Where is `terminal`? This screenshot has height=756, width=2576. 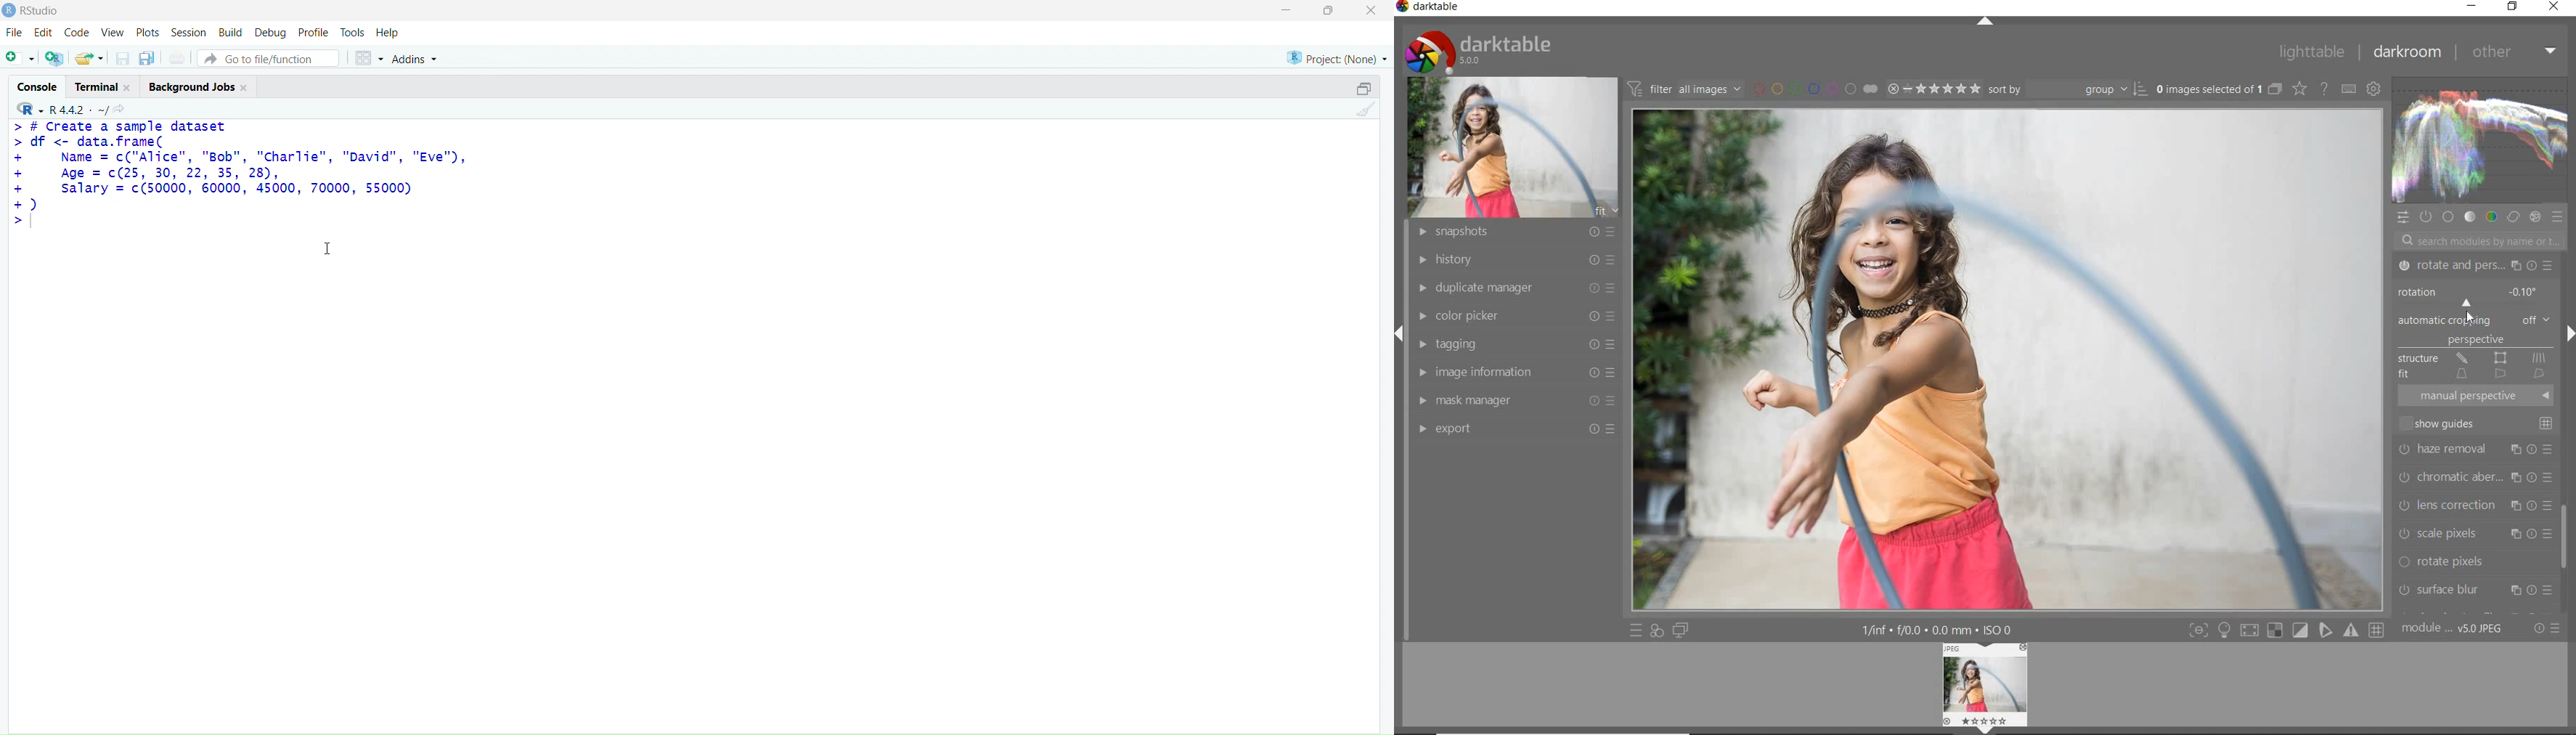
terminal is located at coordinates (104, 87).